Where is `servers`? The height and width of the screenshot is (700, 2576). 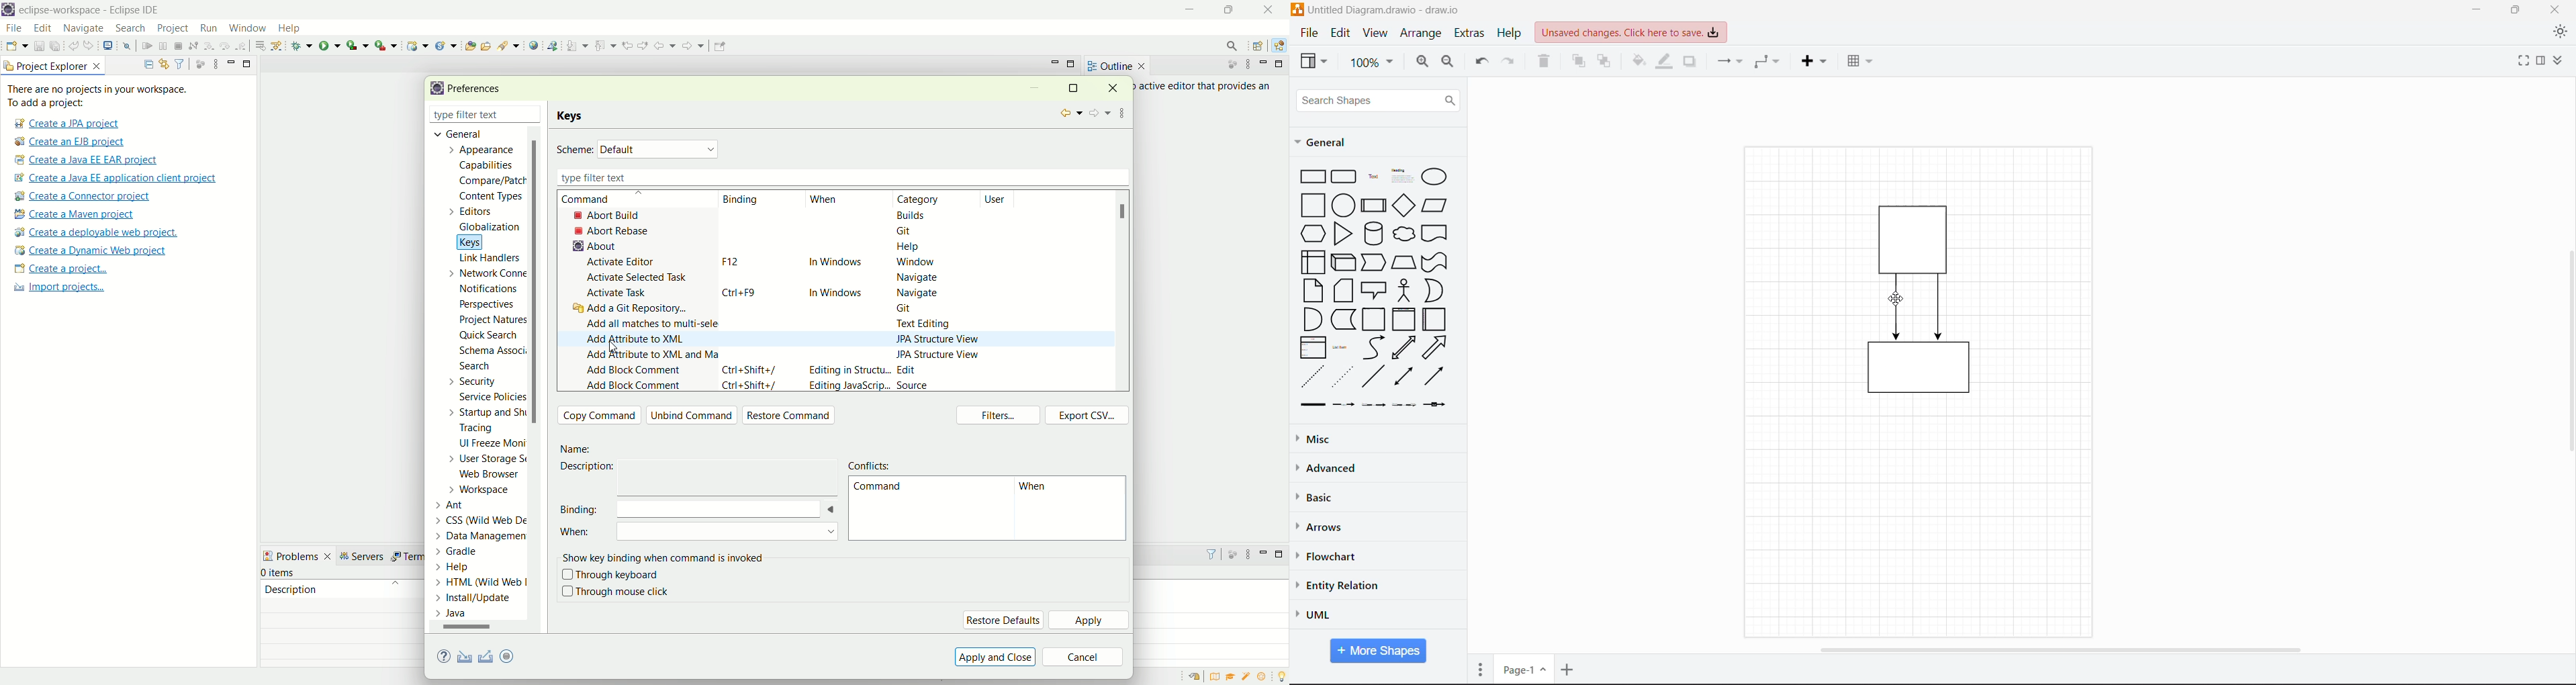
servers is located at coordinates (365, 556).